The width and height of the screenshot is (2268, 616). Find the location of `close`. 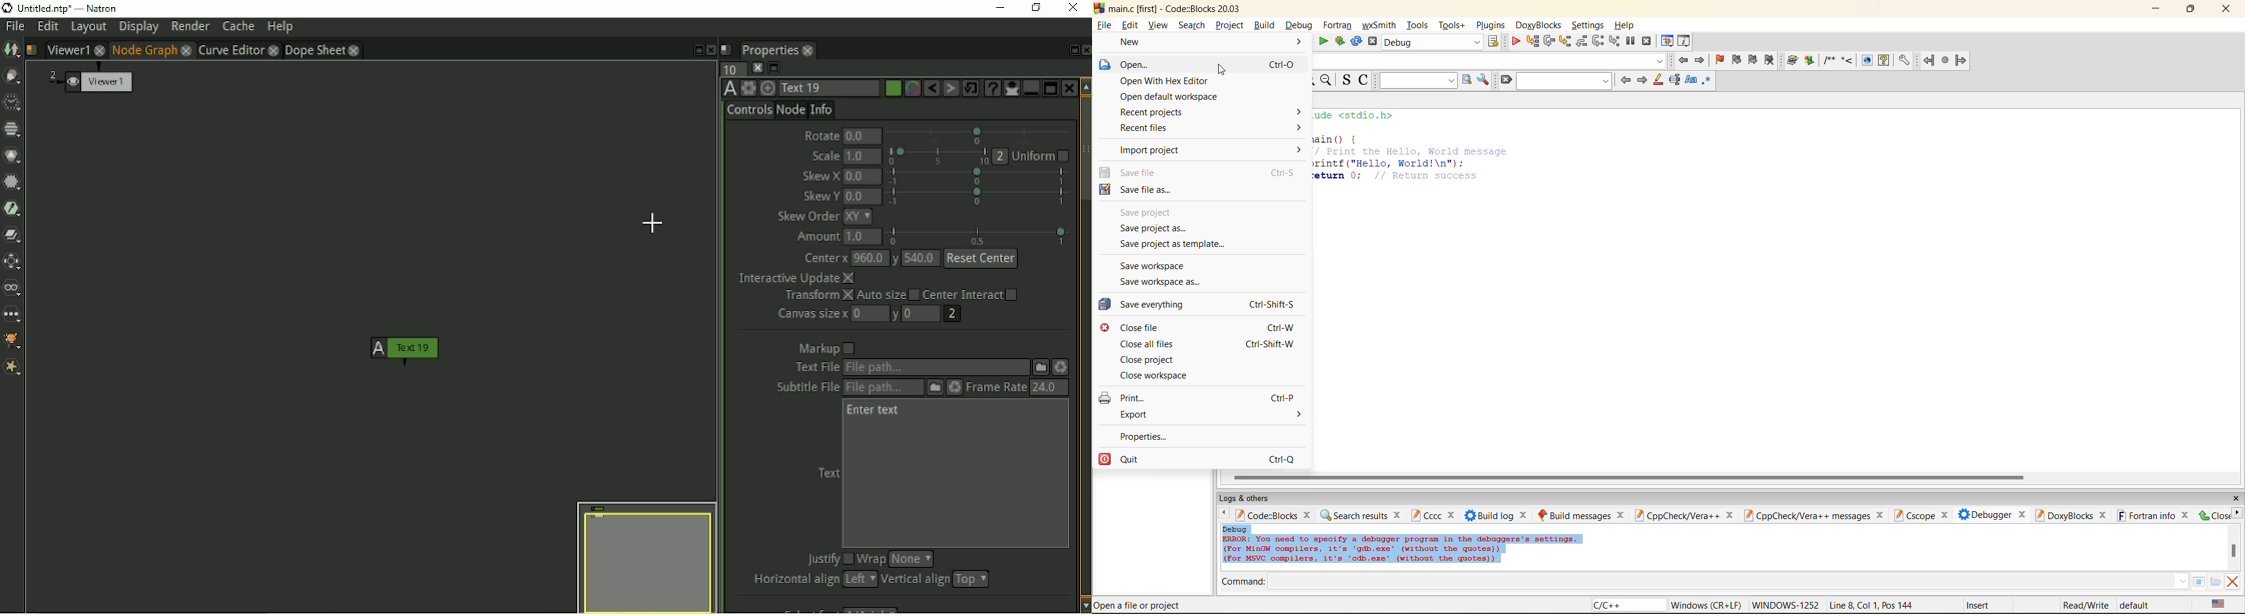

close is located at coordinates (187, 51).